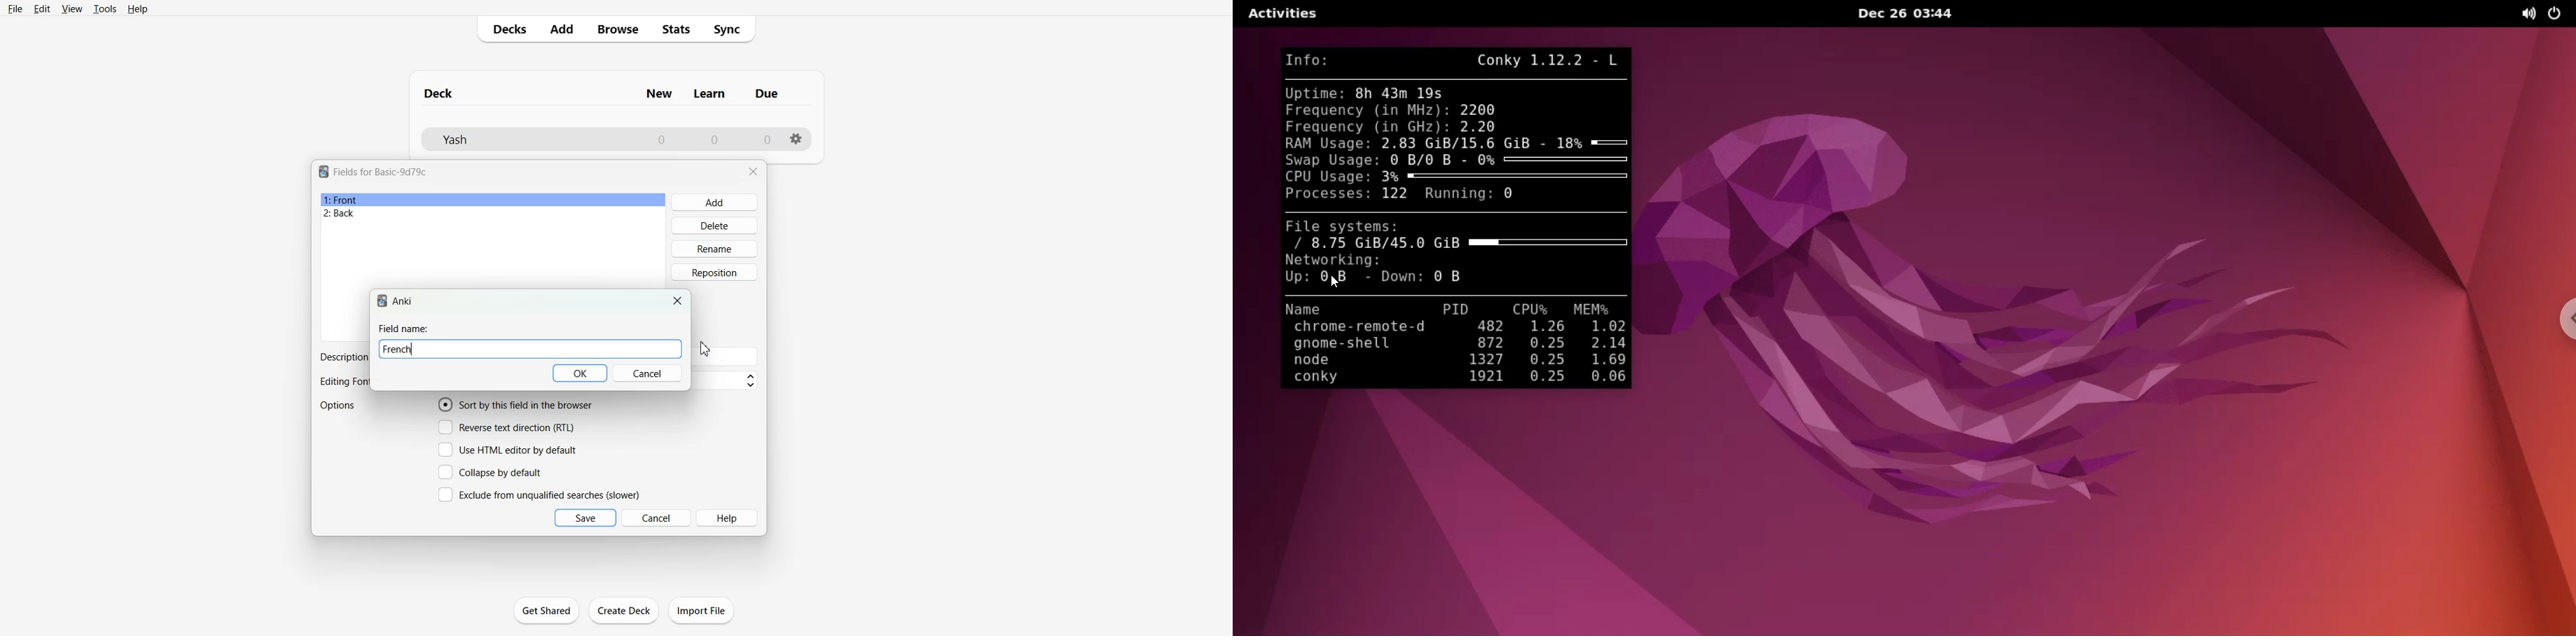  I want to click on File, so click(14, 8).